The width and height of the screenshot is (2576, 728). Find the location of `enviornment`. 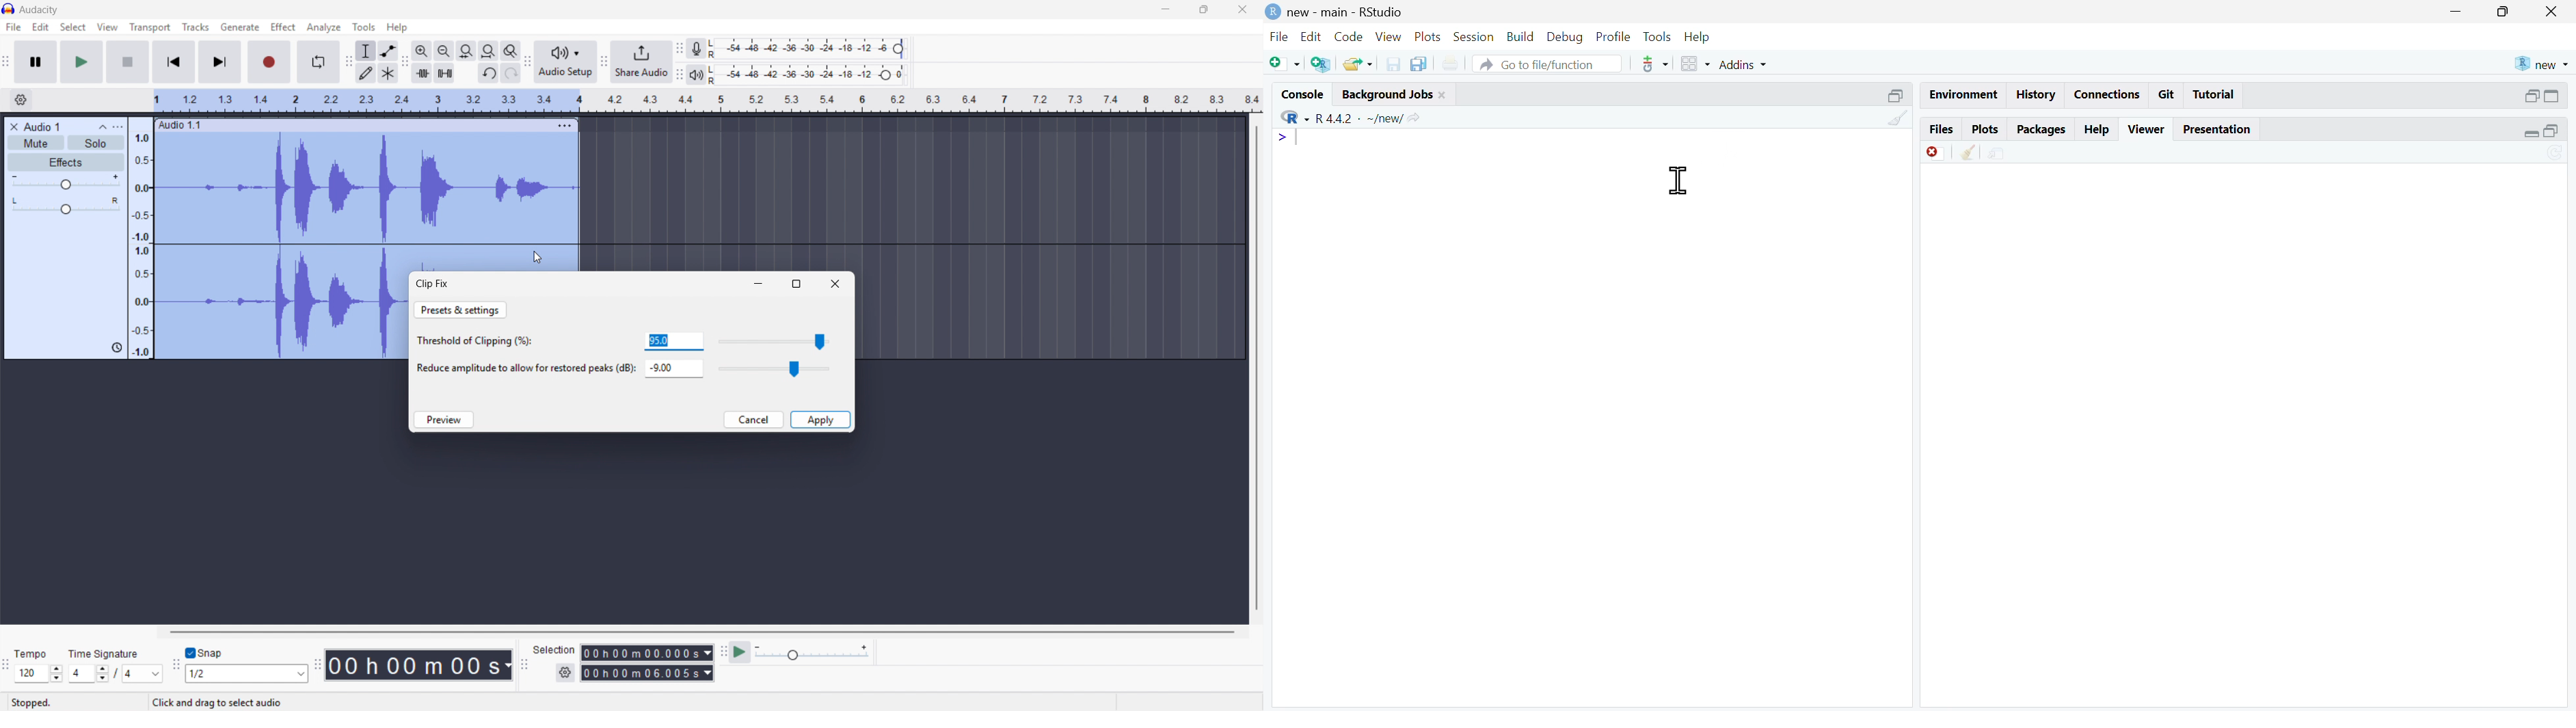

enviornment is located at coordinates (1962, 94).